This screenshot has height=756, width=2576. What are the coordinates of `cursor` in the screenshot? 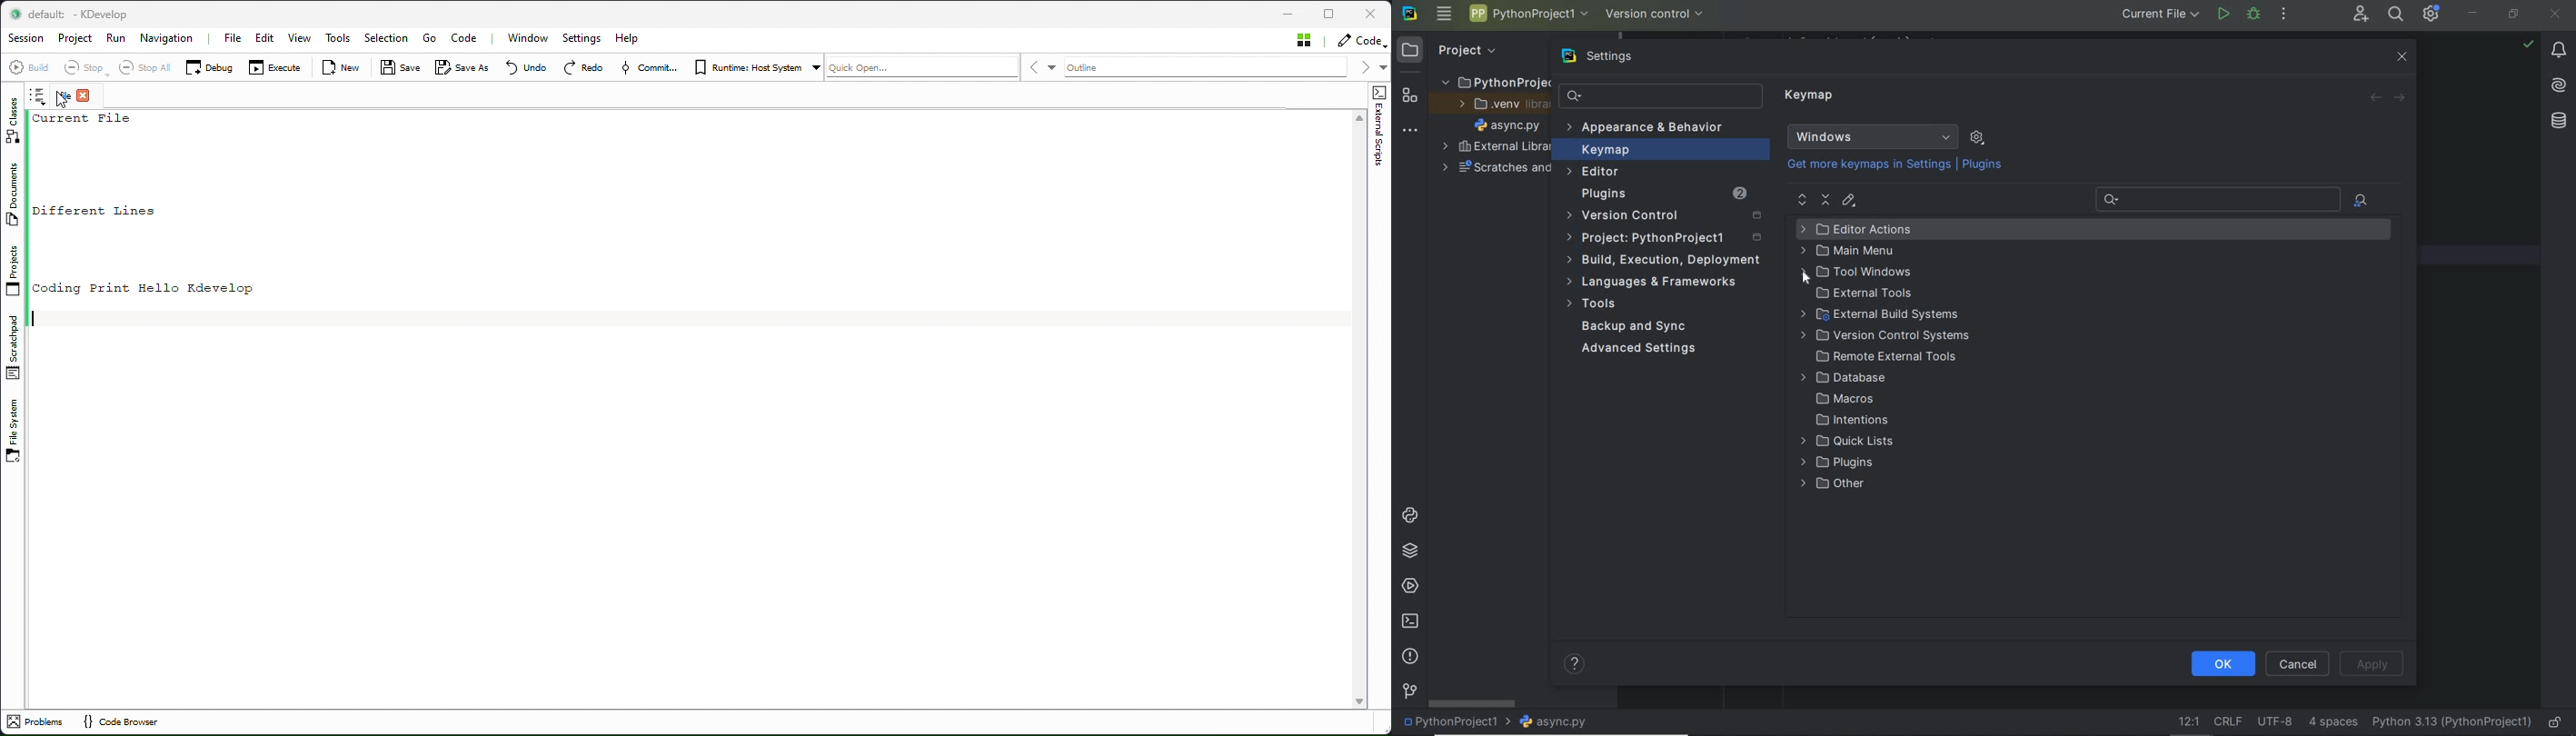 It's located at (65, 102).